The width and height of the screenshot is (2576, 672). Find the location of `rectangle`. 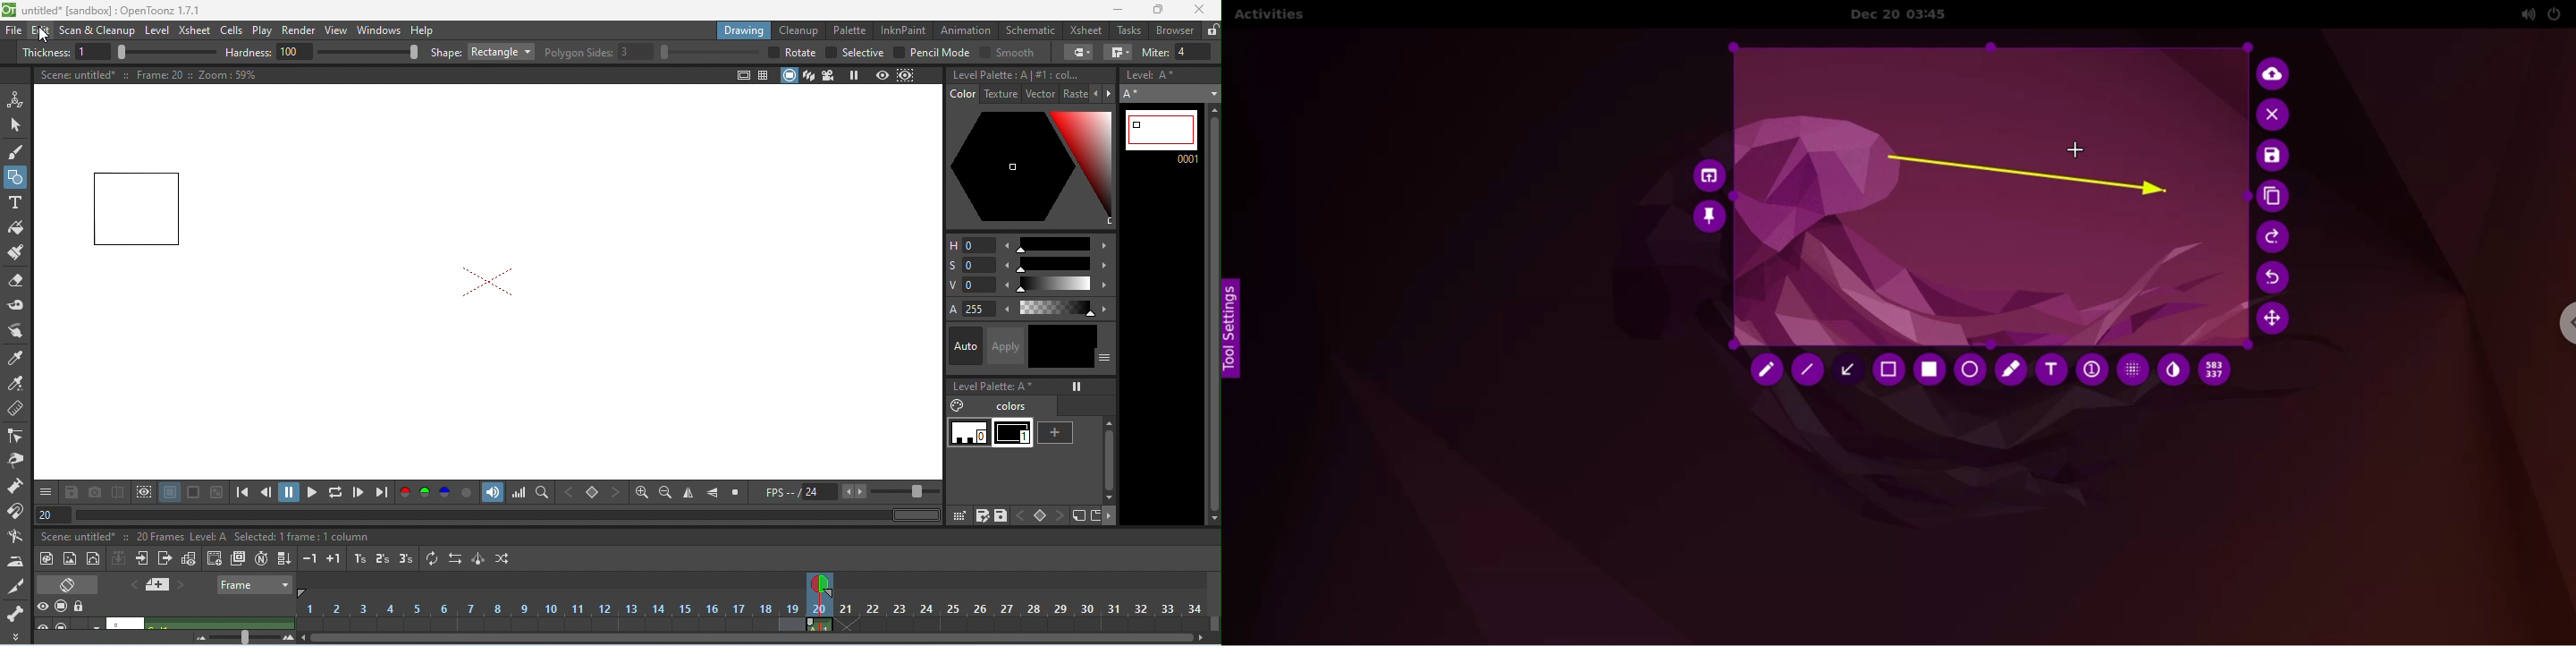

rectangle is located at coordinates (503, 51).